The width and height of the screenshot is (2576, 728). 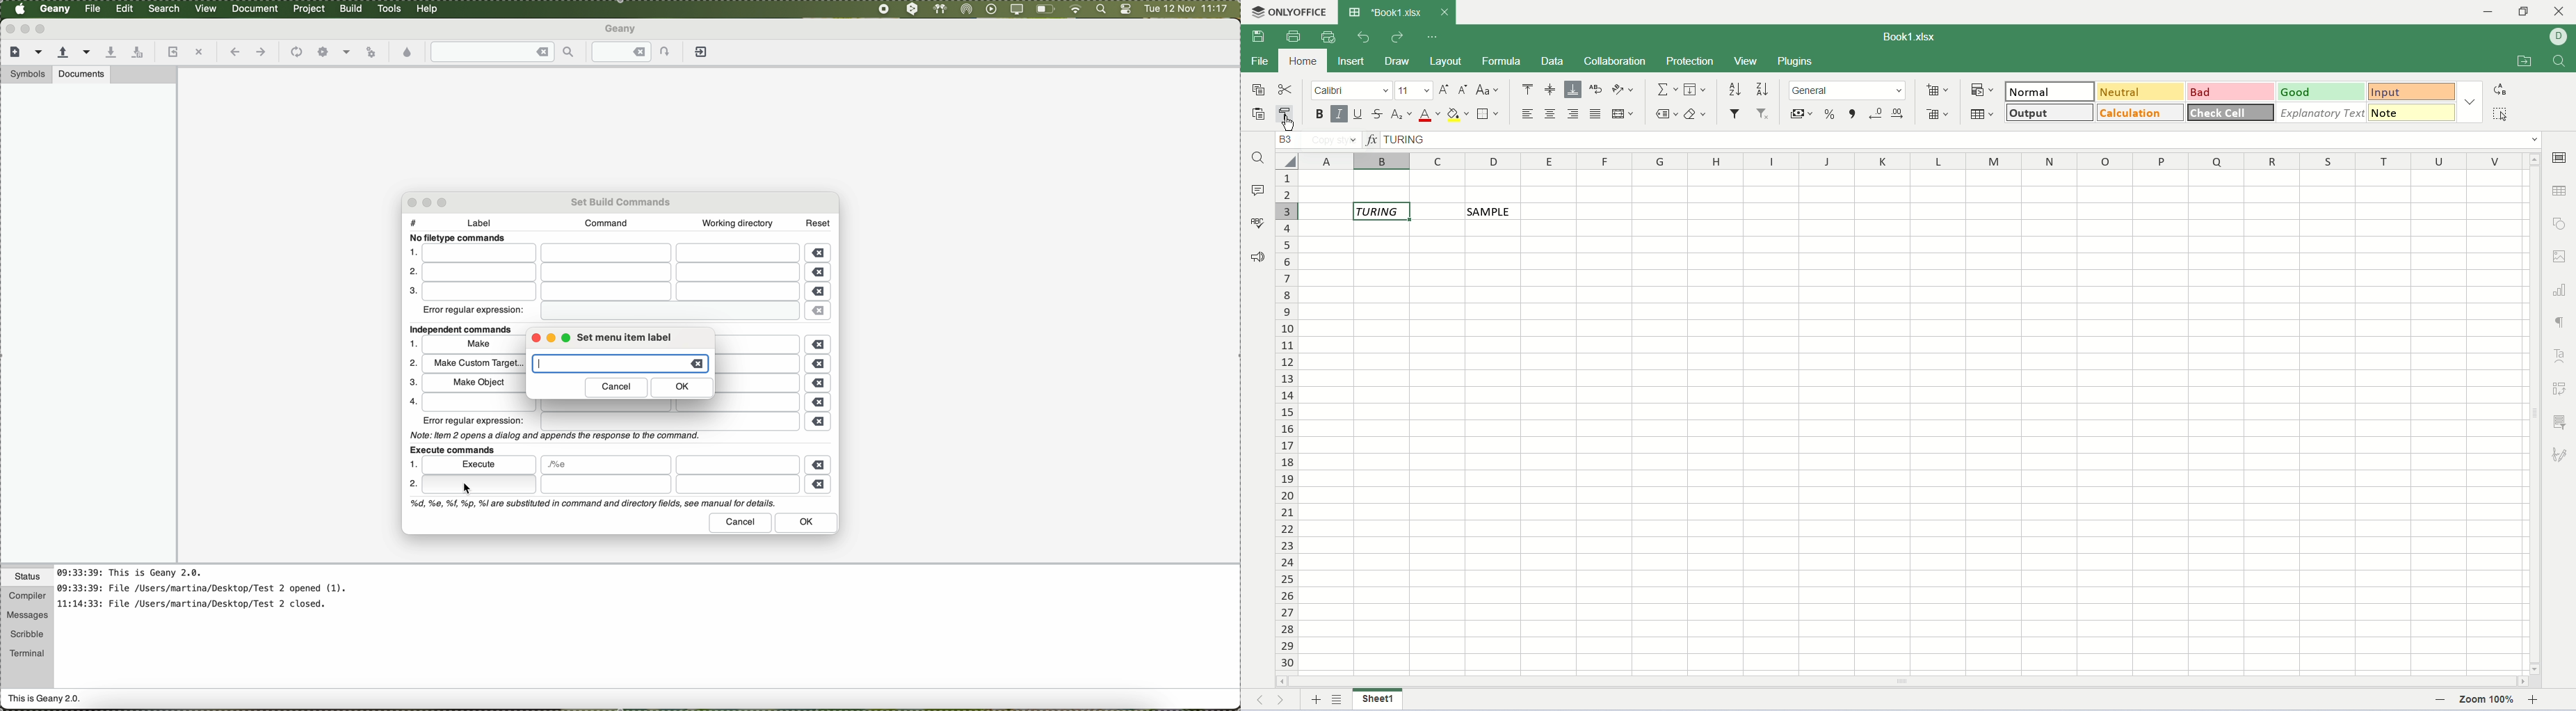 What do you see at coordinates (1296, 35) in the screenshot?
I see `print` at bounding box center [1296, 35].